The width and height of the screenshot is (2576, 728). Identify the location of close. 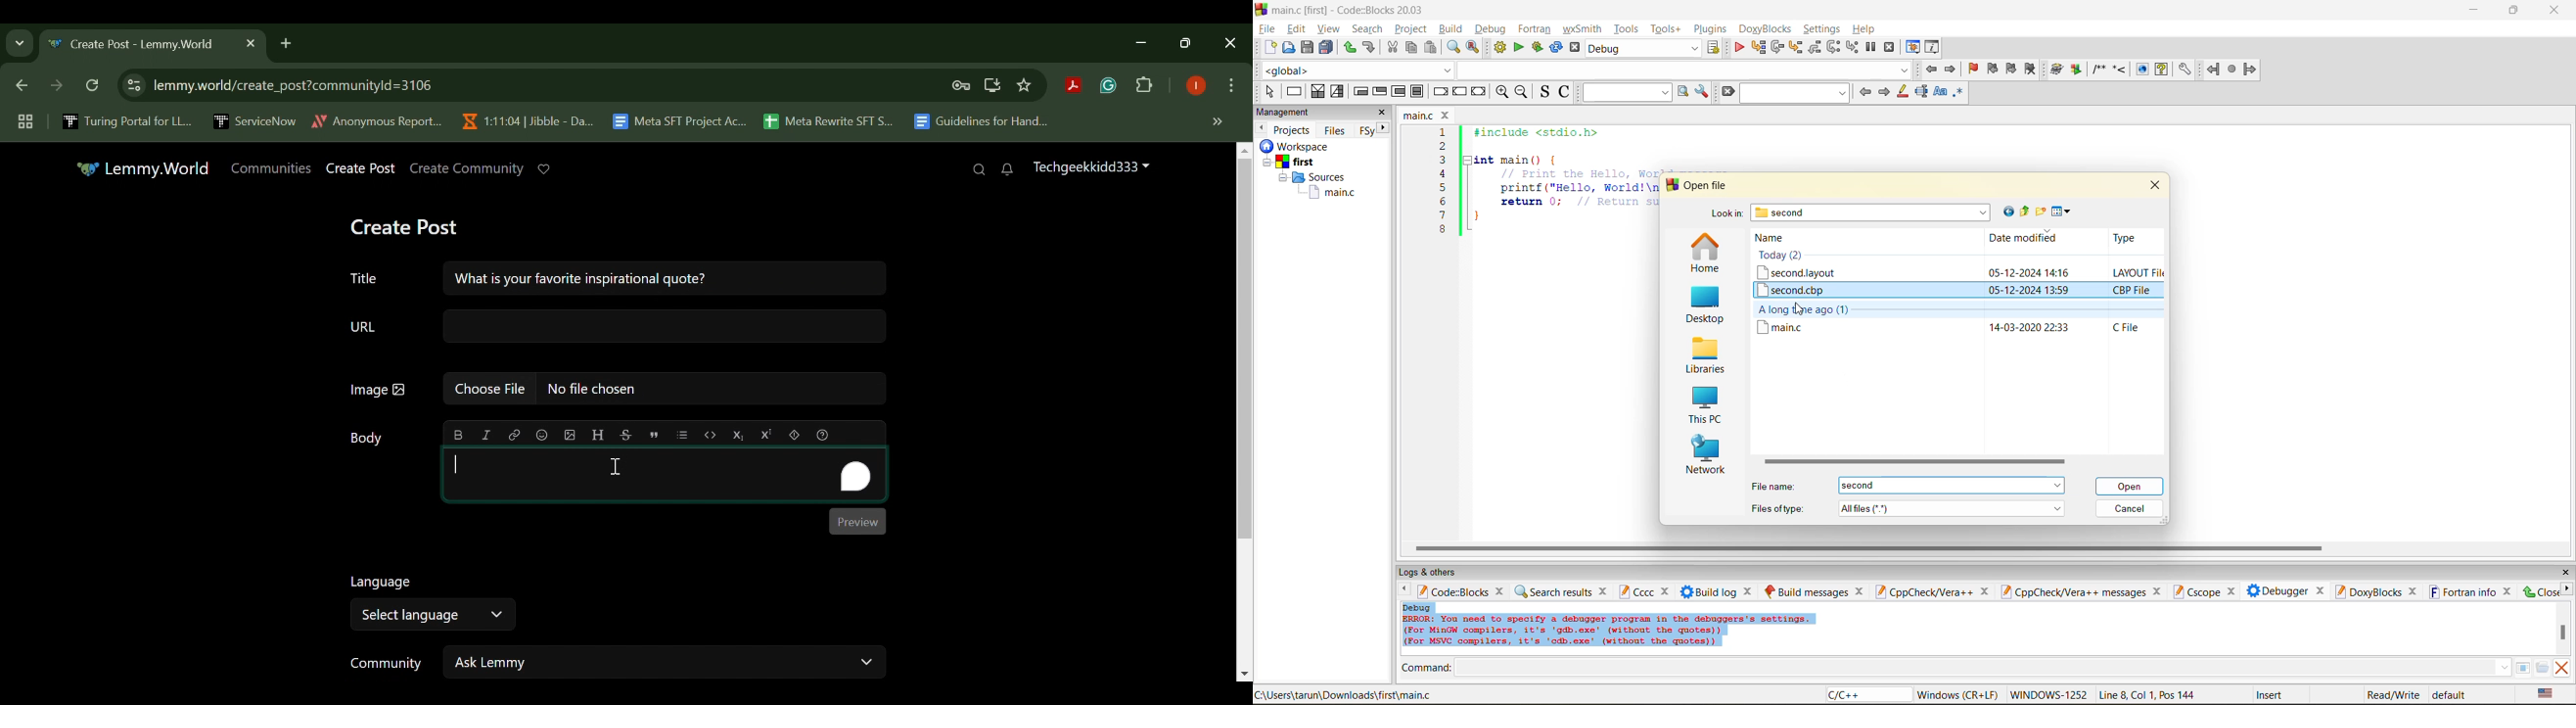
(2321, 589).